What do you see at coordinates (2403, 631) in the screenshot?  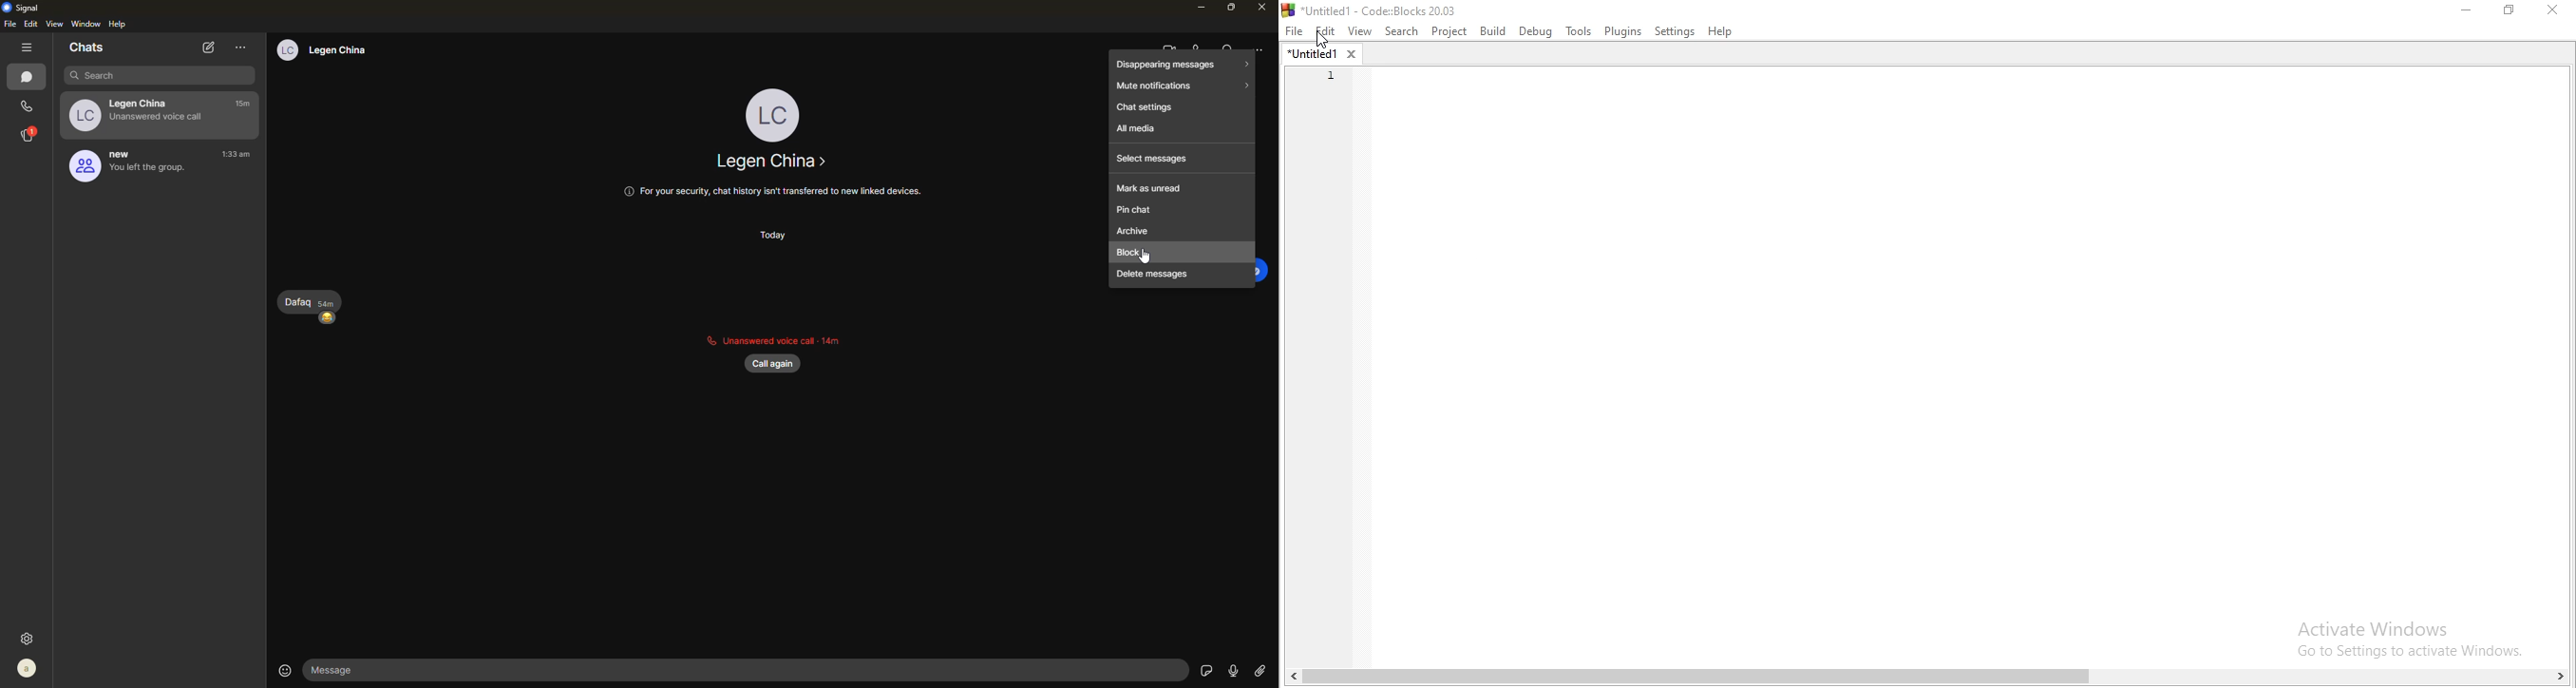 I see `Activate Windows
Go to Settings to activate Windows.` at bounding box center [2403, 631].